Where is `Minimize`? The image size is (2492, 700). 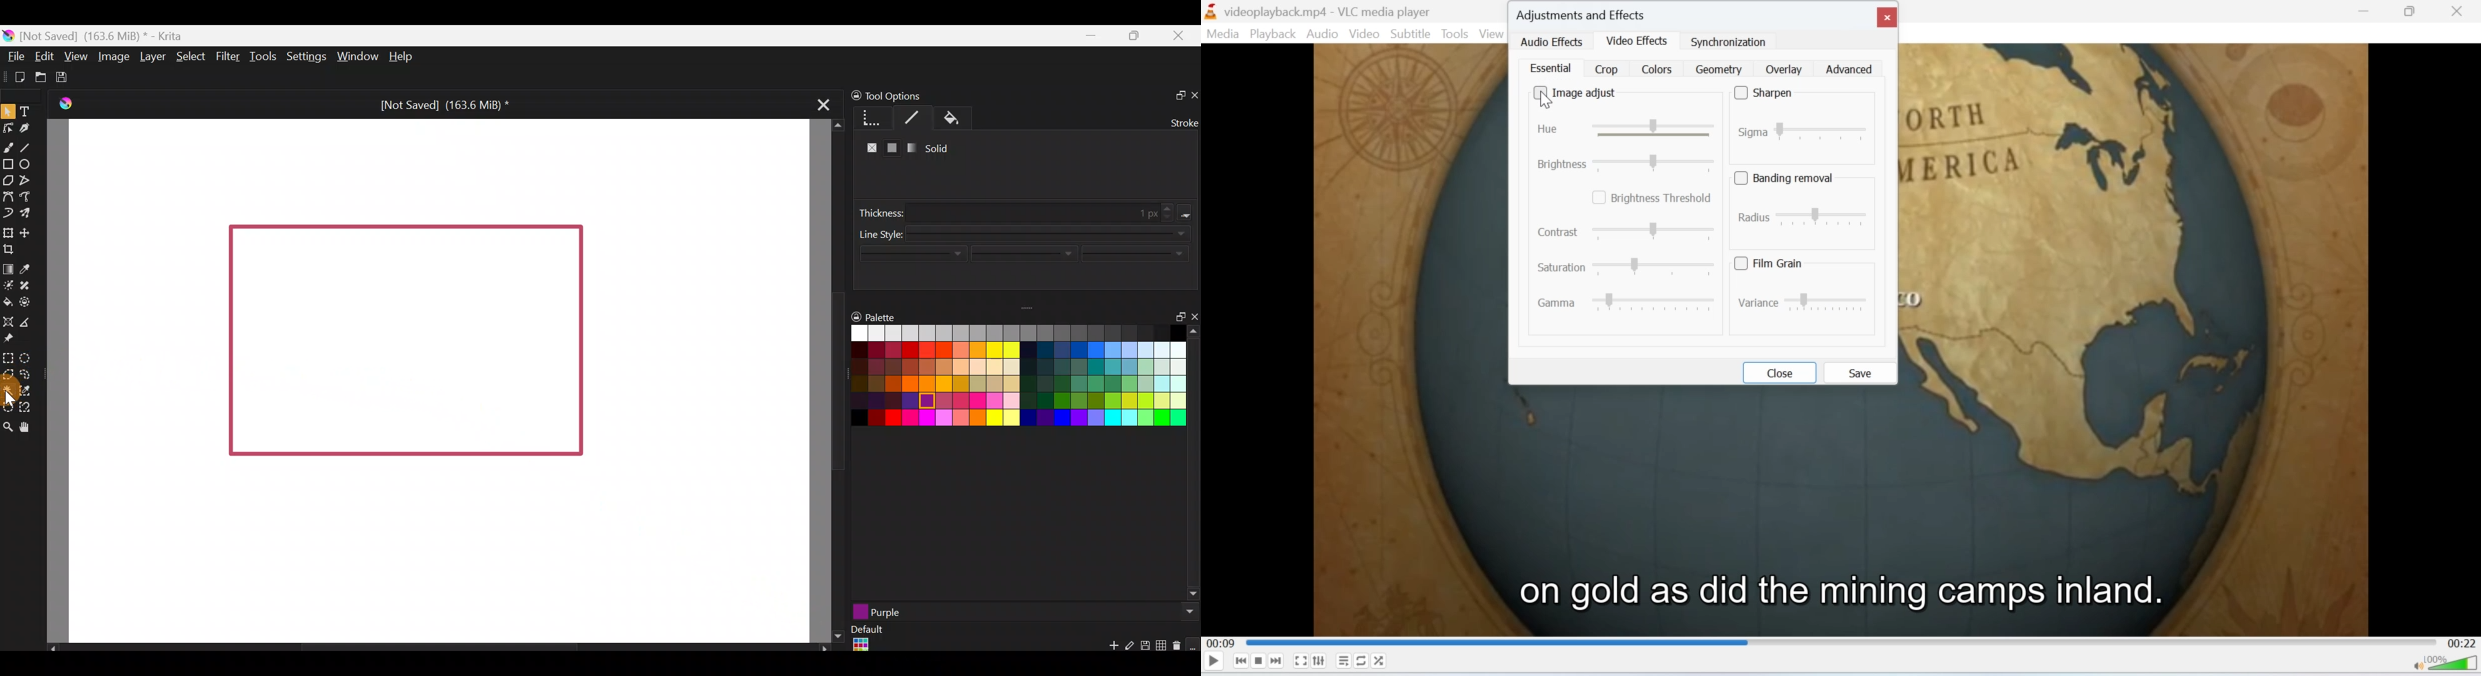 Minimize is located at coordinates (1092, 36).